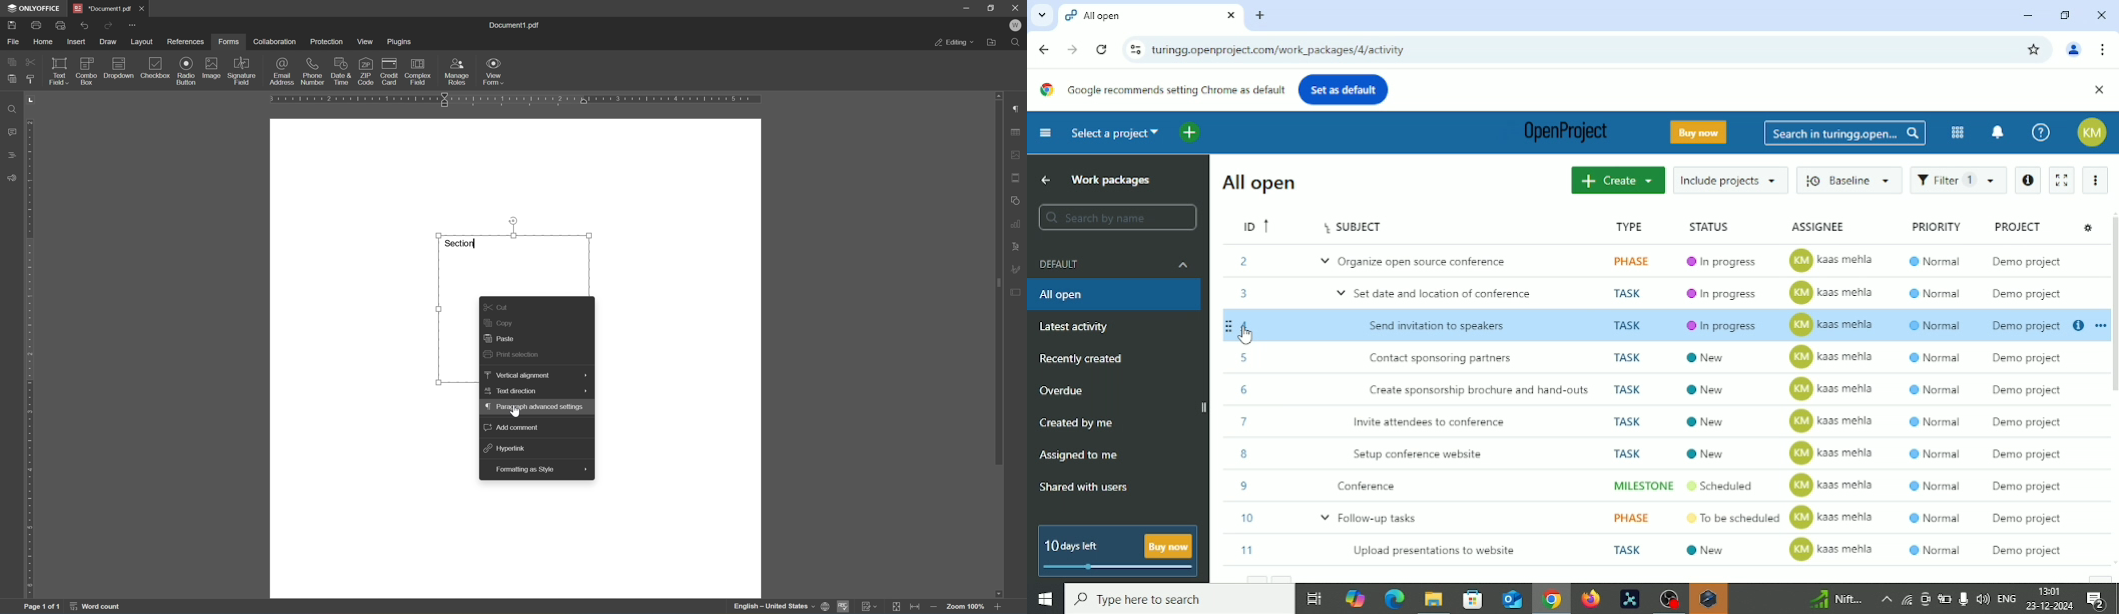  I want to click on Assignee, so click(1834, 226).